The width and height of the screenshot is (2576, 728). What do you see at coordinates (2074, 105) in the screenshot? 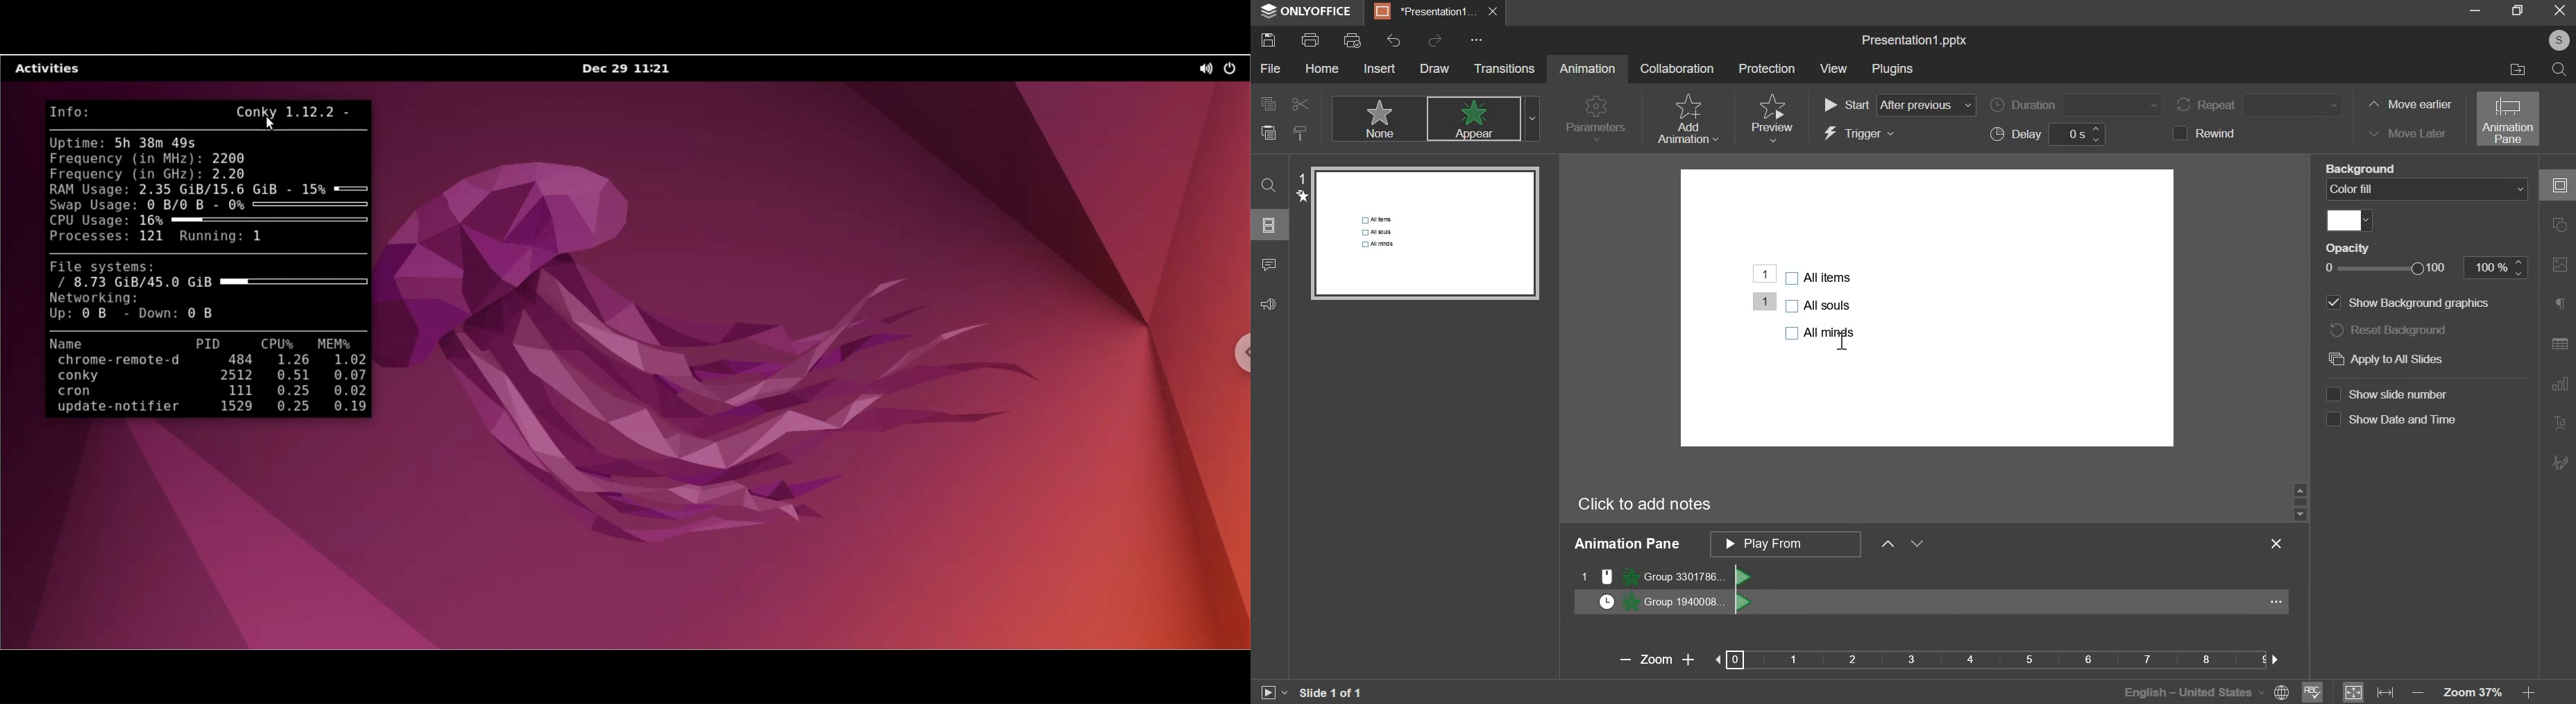
I see `duration` at bounding box center [2074, 105].